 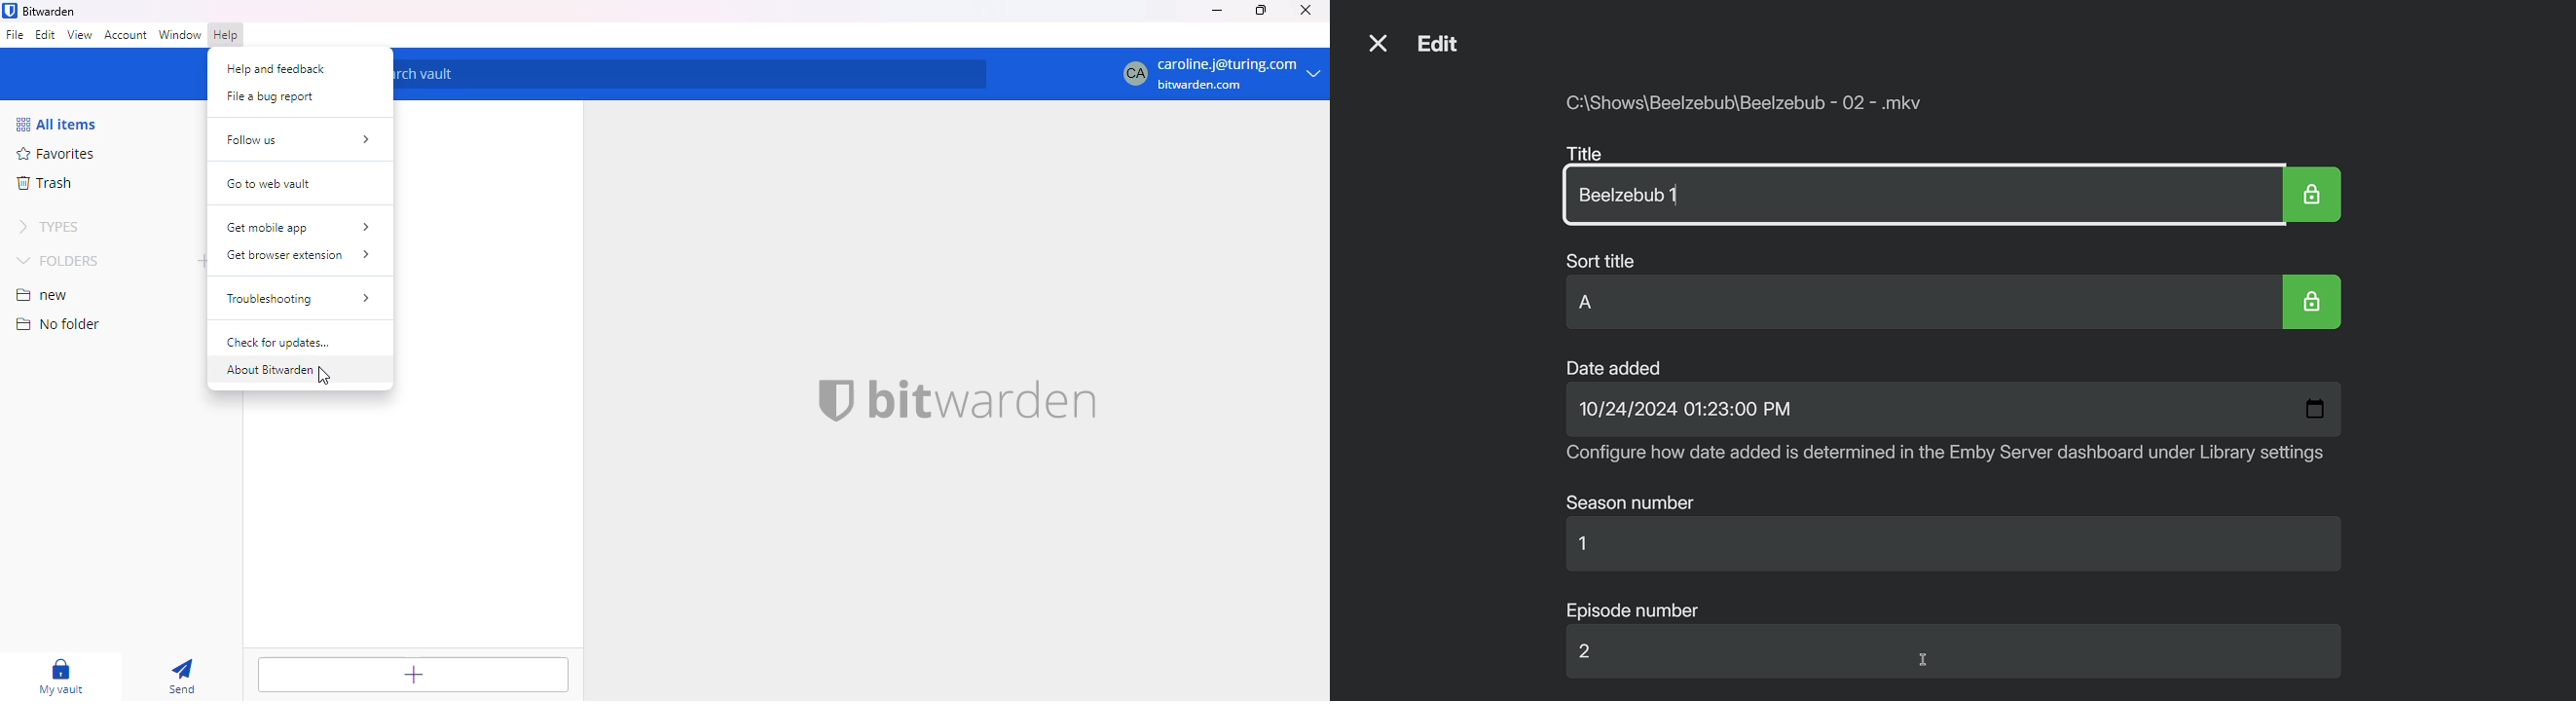 What do you see at coordinates (1131, 74) in the screenshot?
I see `CA` at bounding box center [1131, 74].